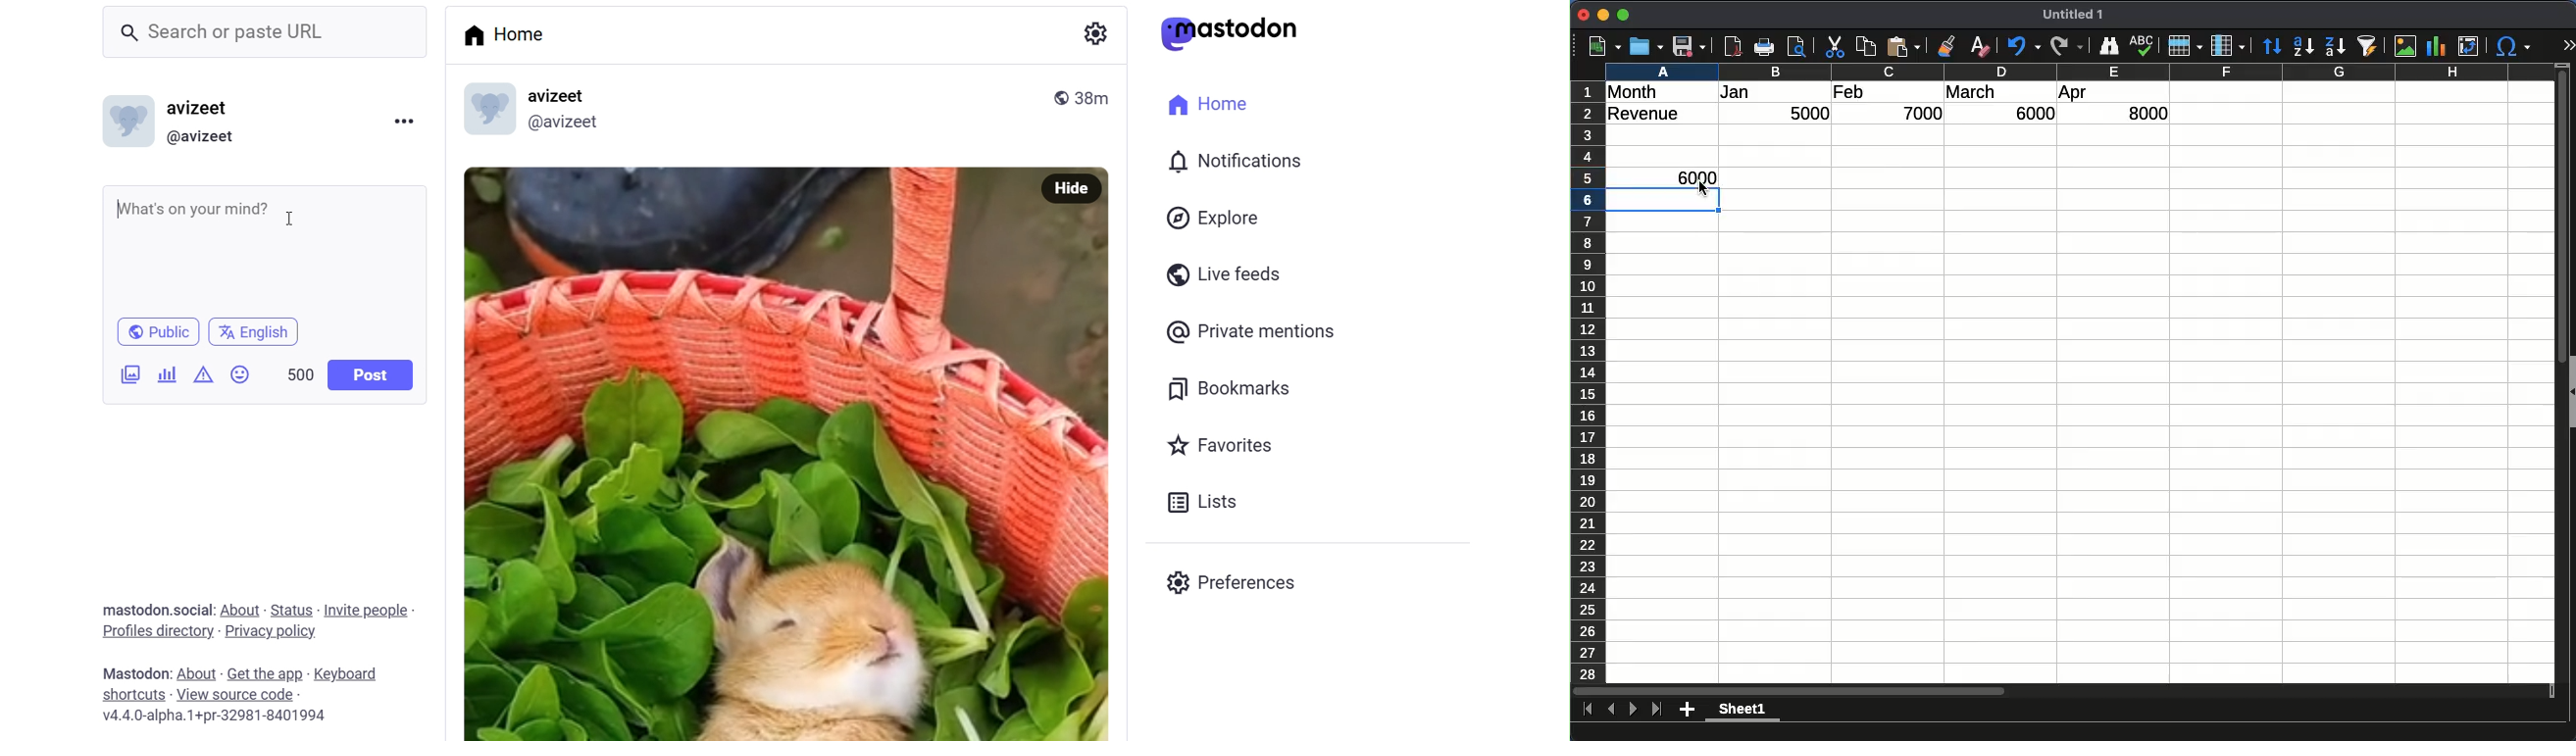  What do you see at coordinates (1945, 46) in the screenshot?
I see `clone formatting` at bounding box center [1945, 46].